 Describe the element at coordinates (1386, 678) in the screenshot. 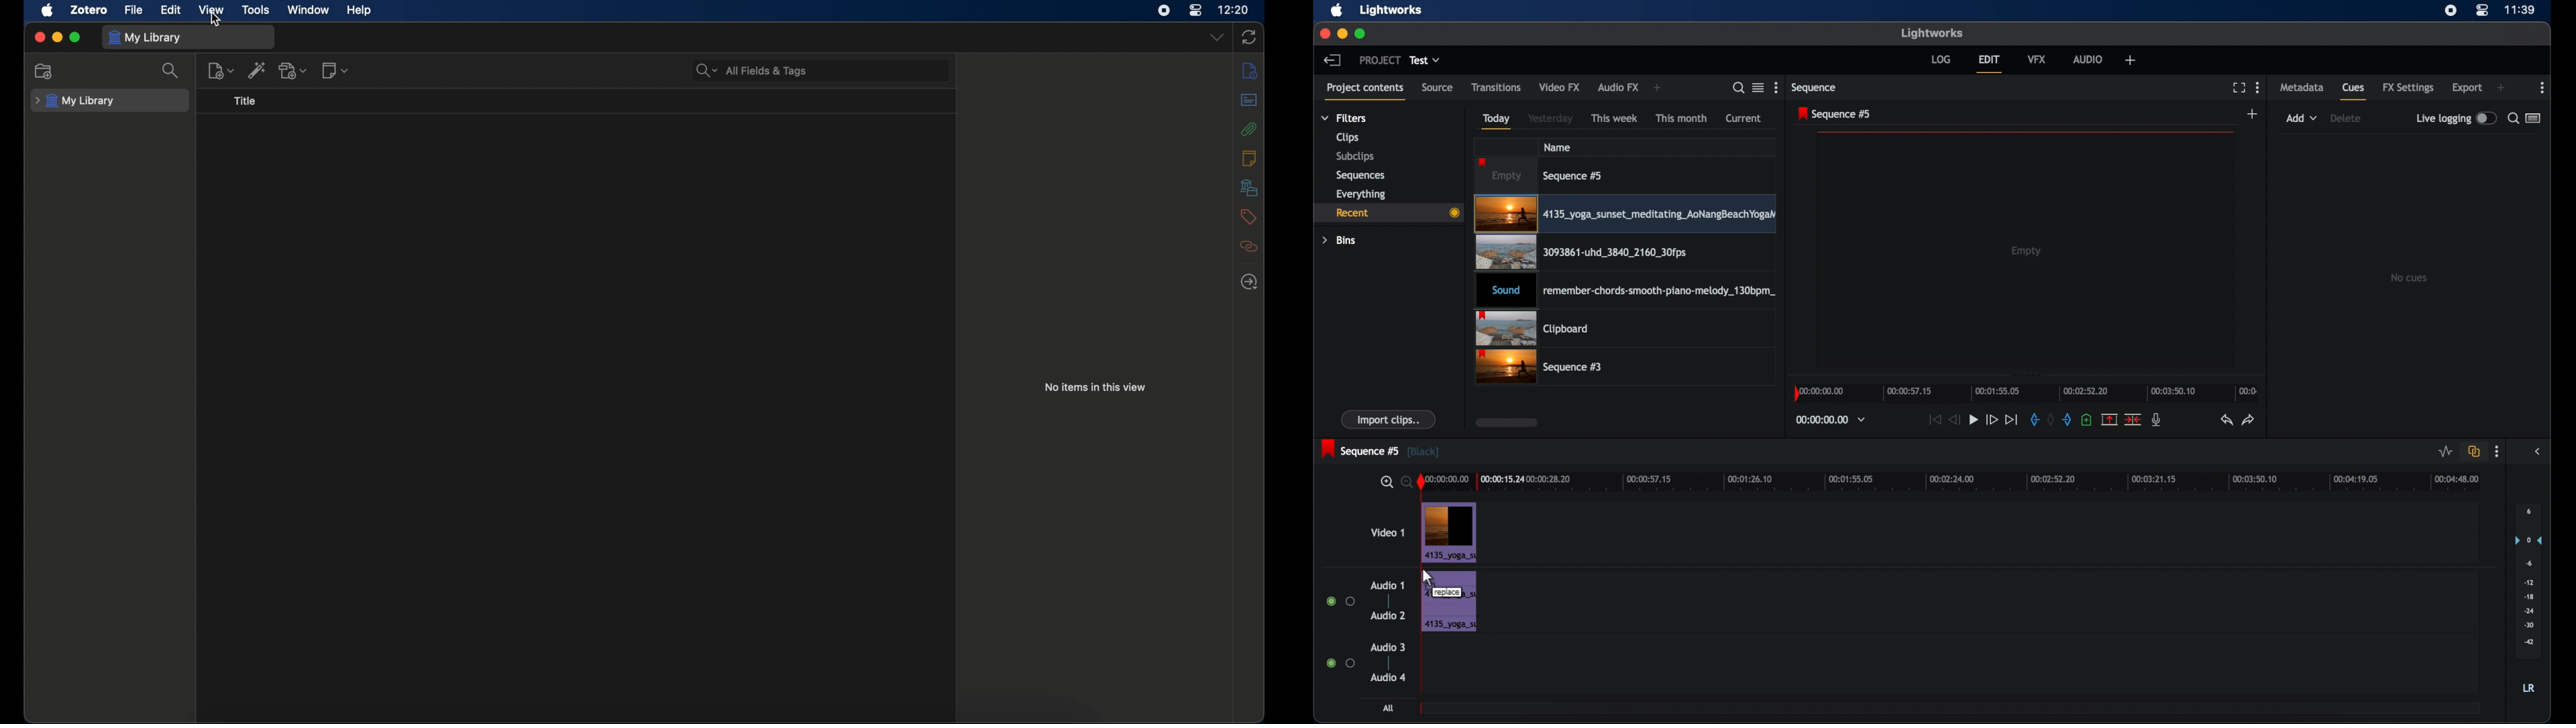

I see `audio 4` at that location.